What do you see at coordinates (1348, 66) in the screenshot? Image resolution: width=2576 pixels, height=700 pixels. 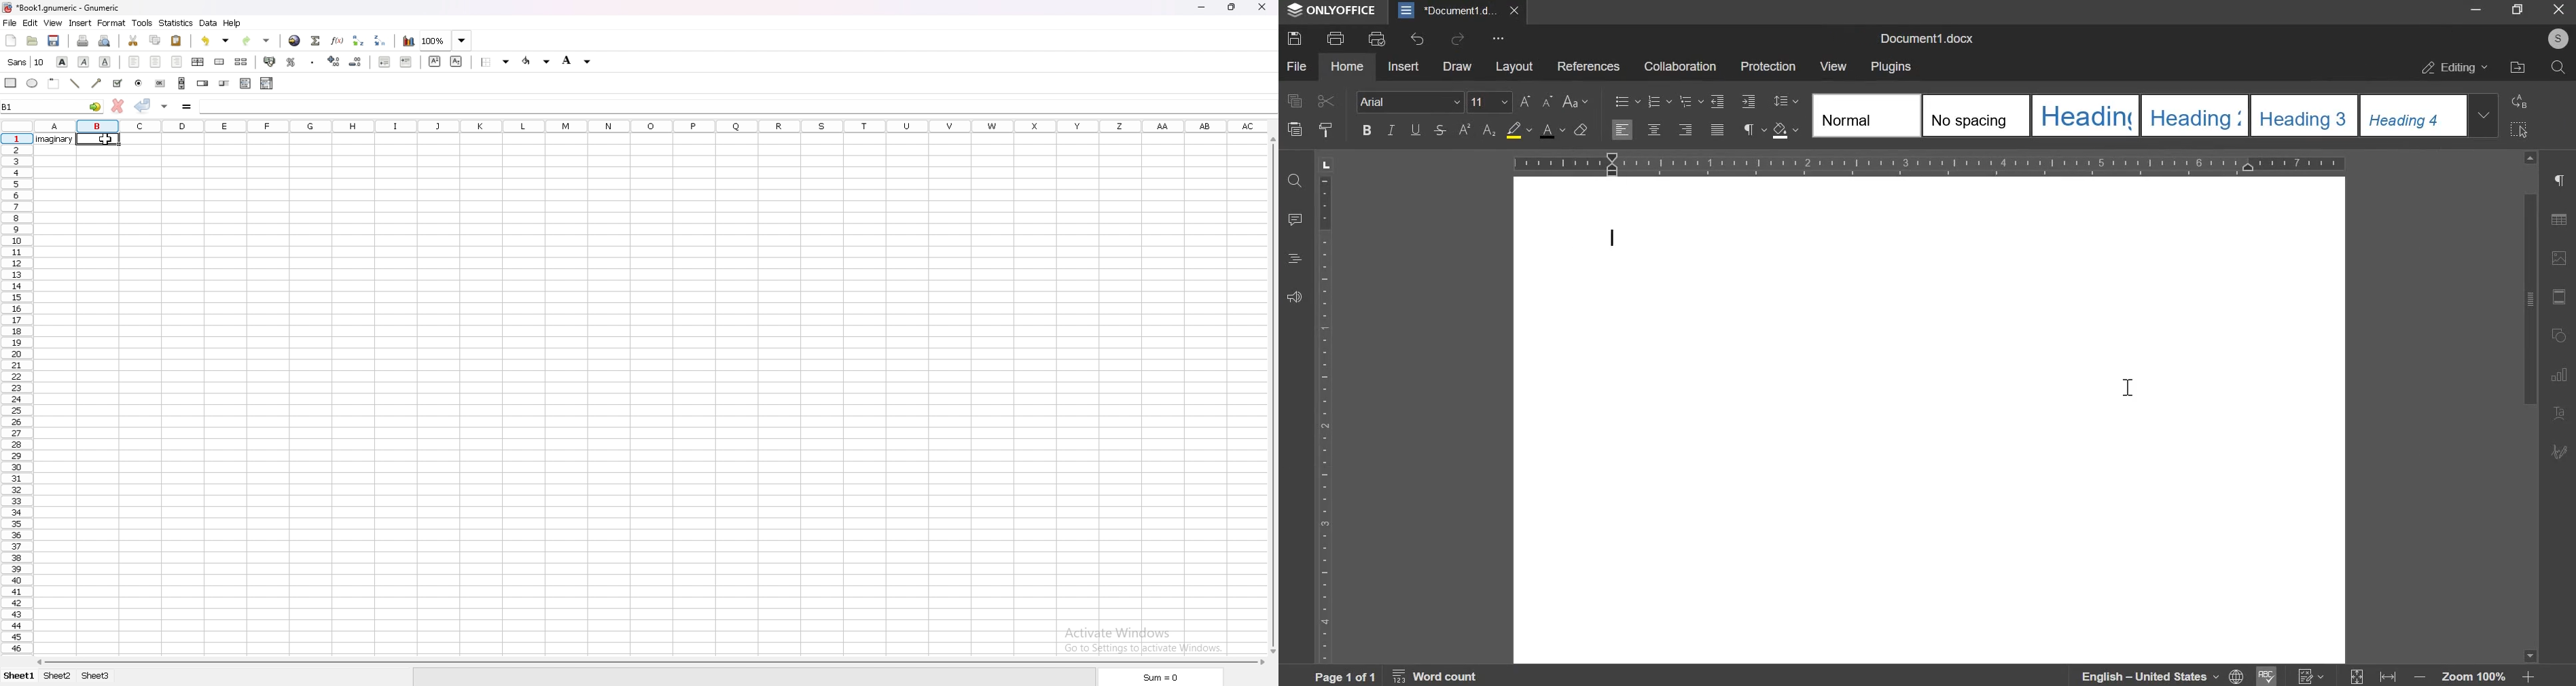 I see `home` at bounding box center [1348, 66].